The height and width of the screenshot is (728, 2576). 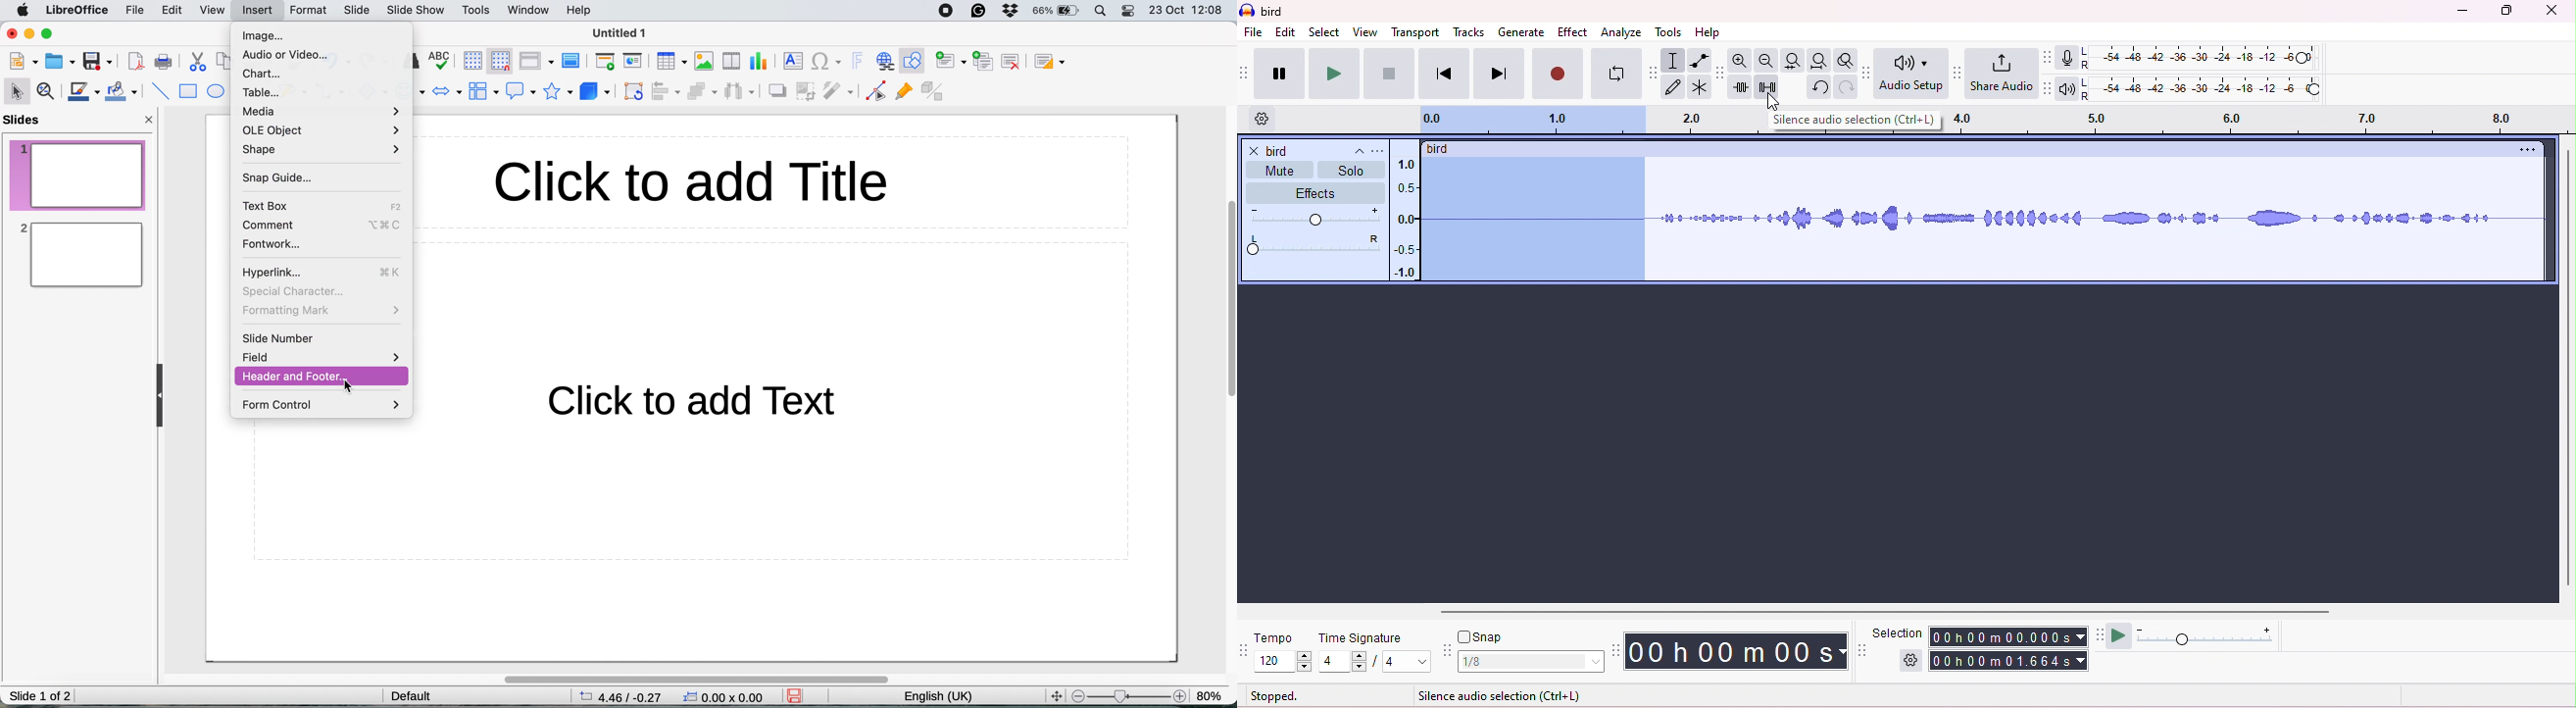 What do you see at coordinates (136, 10) in the screenshot?
I see `file` at bounding box center [136, 10].